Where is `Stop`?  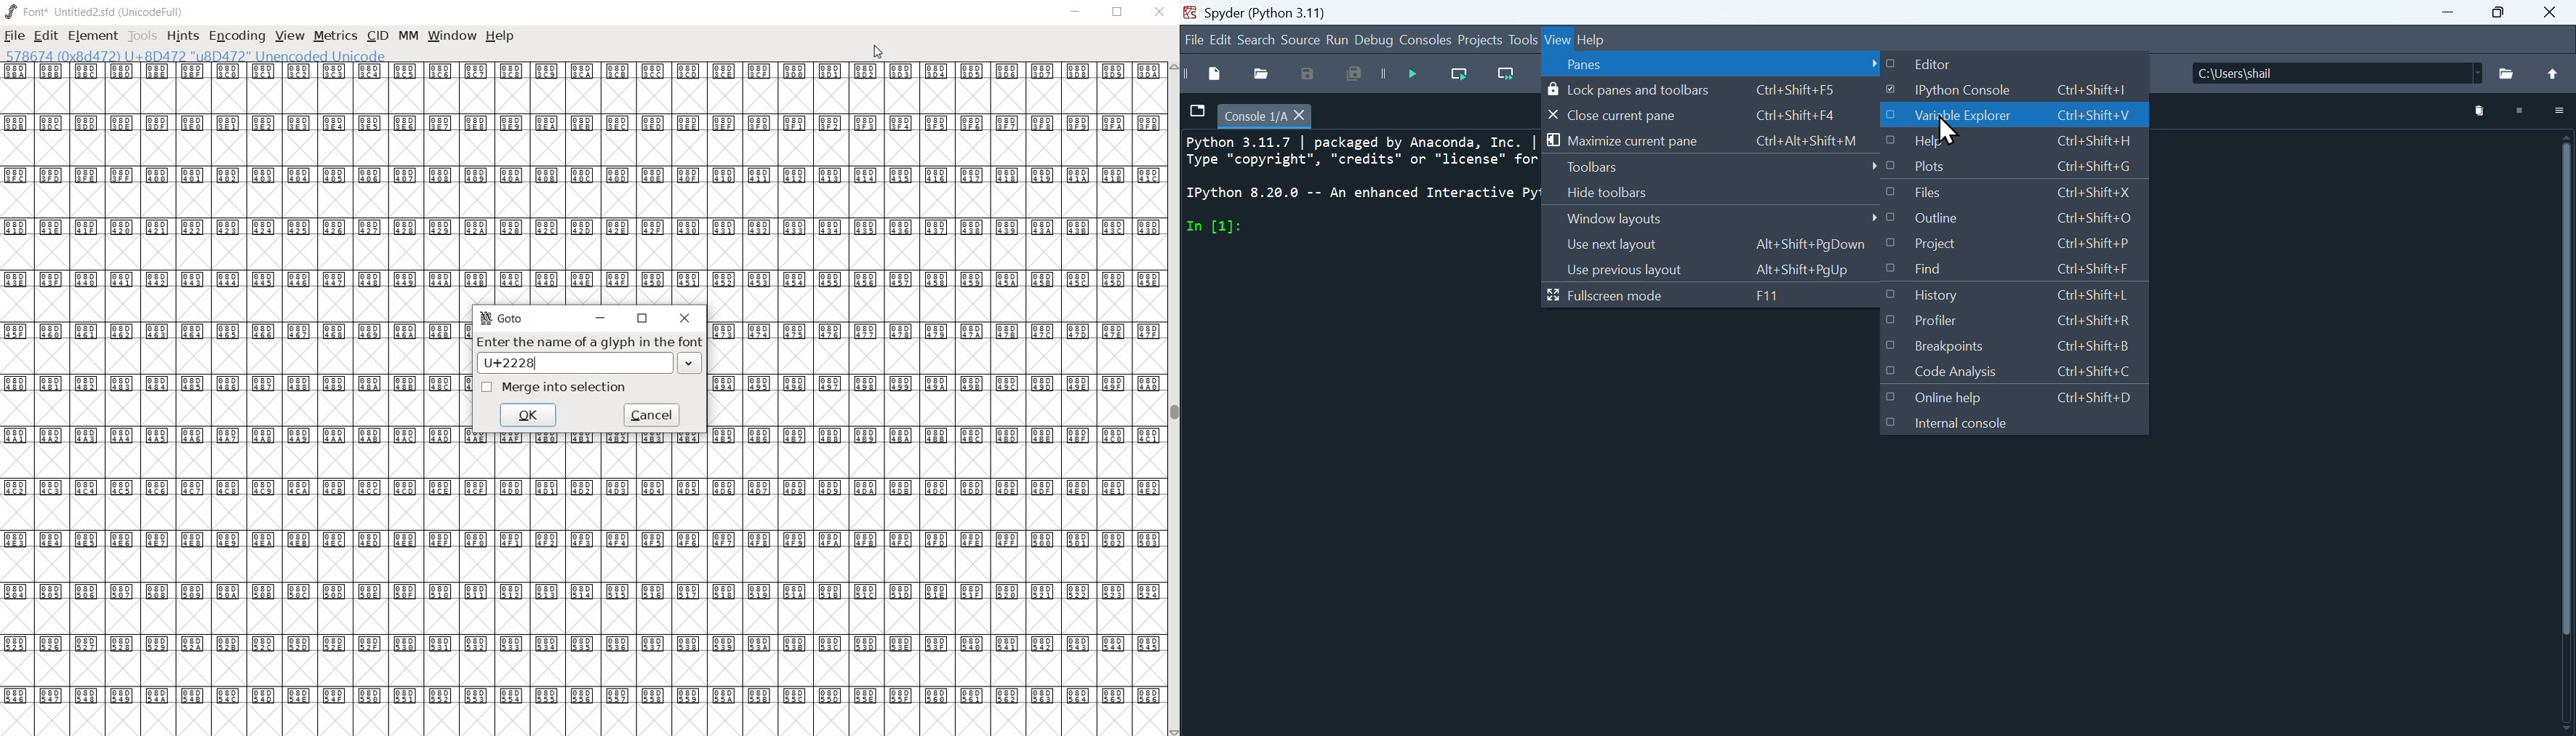 Stop is located at coordinates (2522, 111).